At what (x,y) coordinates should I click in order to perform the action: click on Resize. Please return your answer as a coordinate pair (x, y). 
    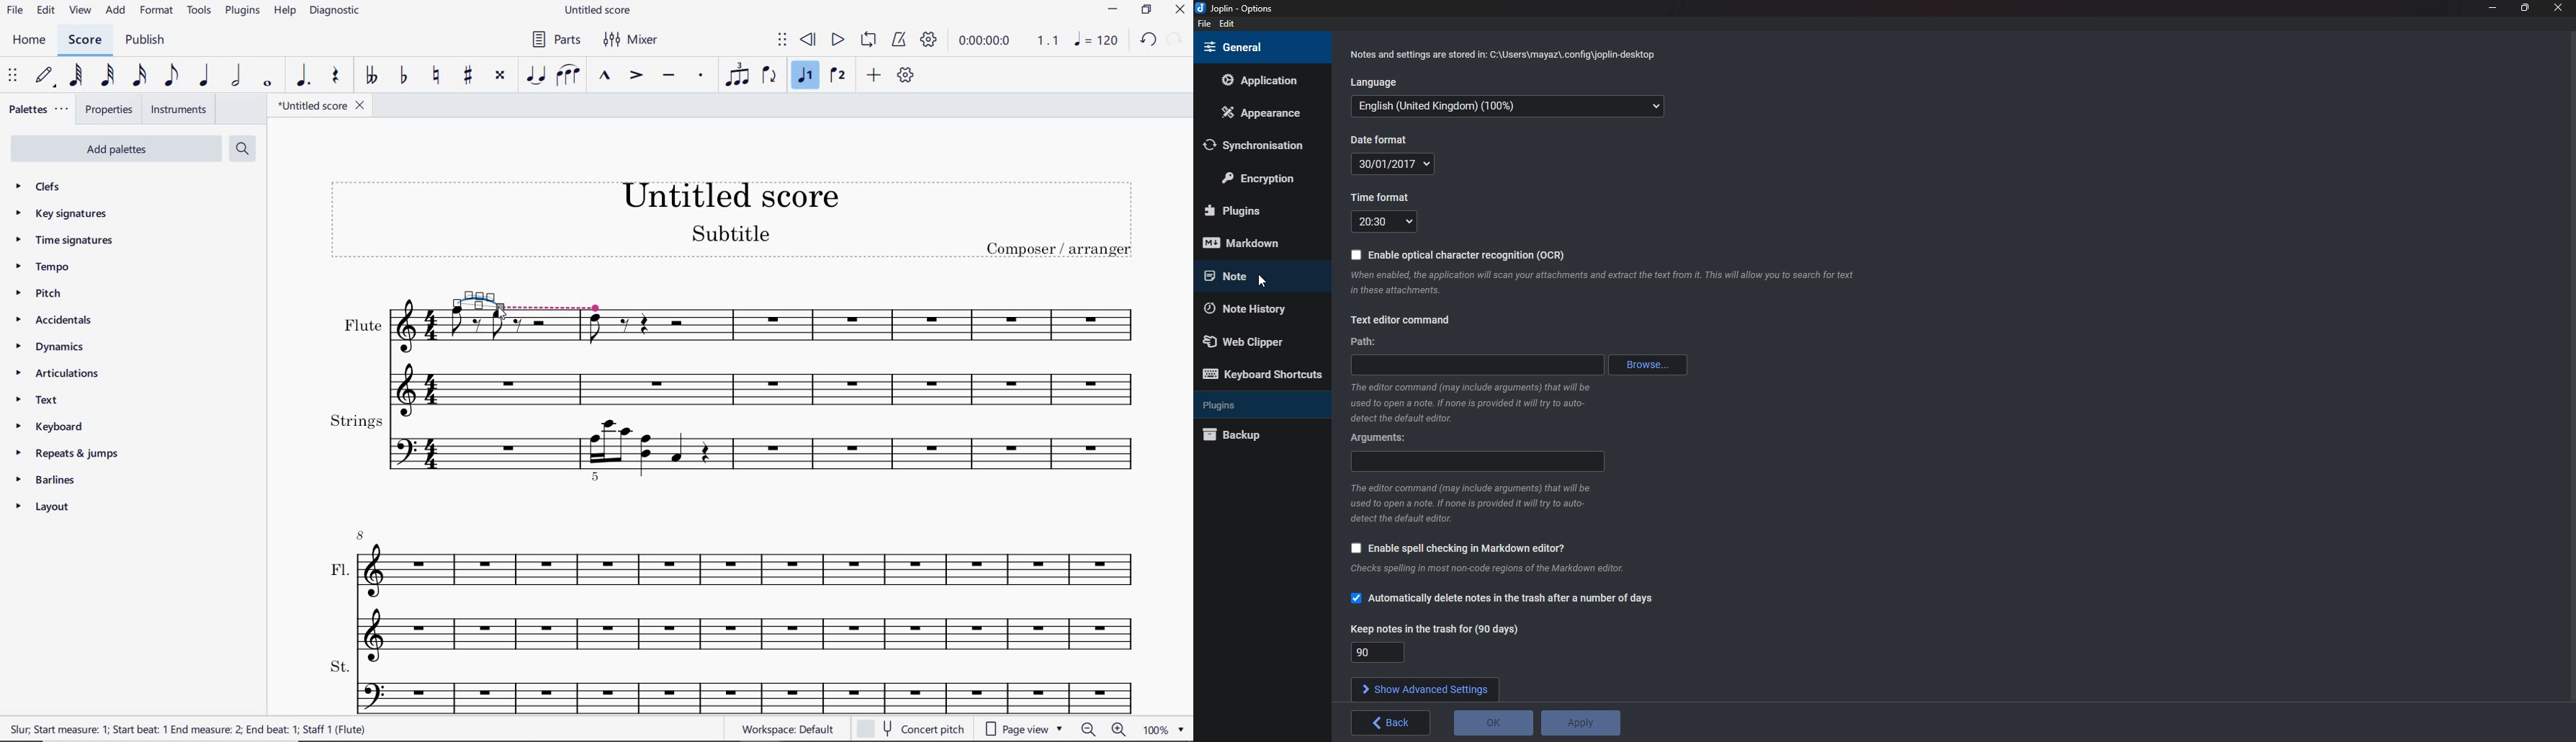
    Looking at the image, I should click on (2525, 8).